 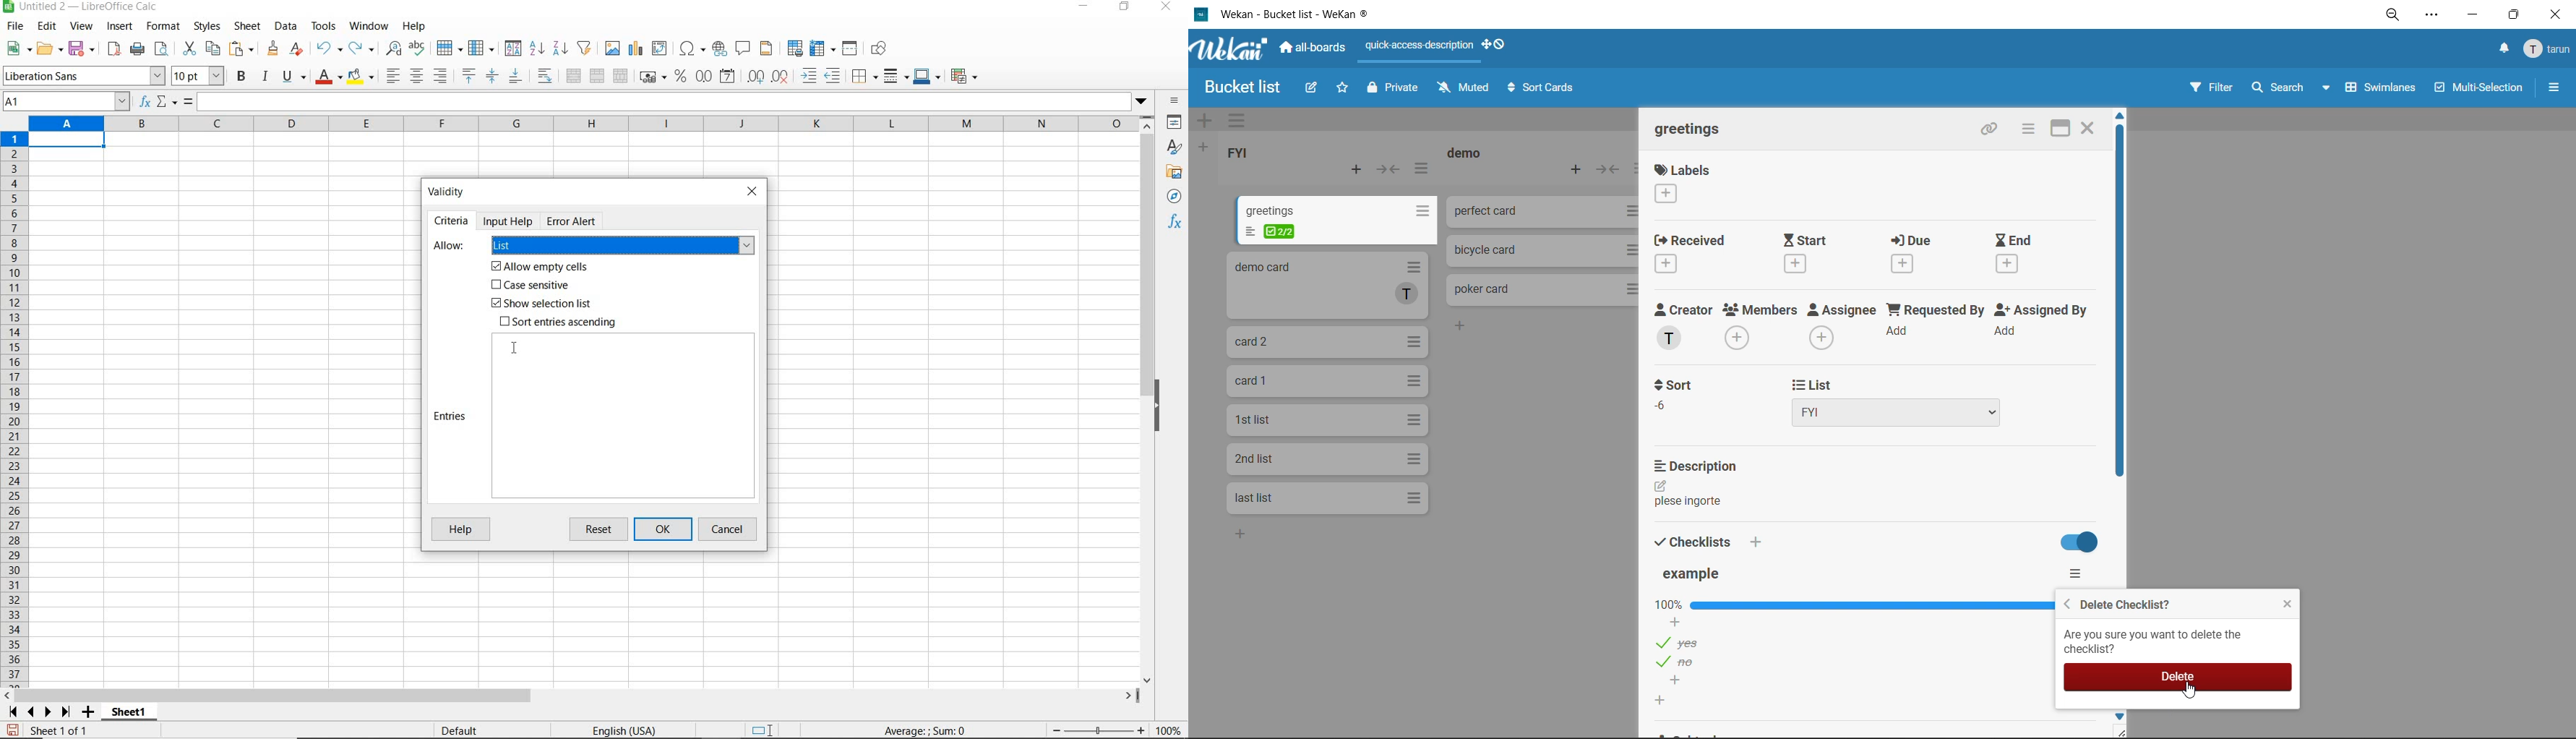 What do you see at coordinates (451, 221) in the screenshot?
I see `Criteria` at bounding box center [451, 221].